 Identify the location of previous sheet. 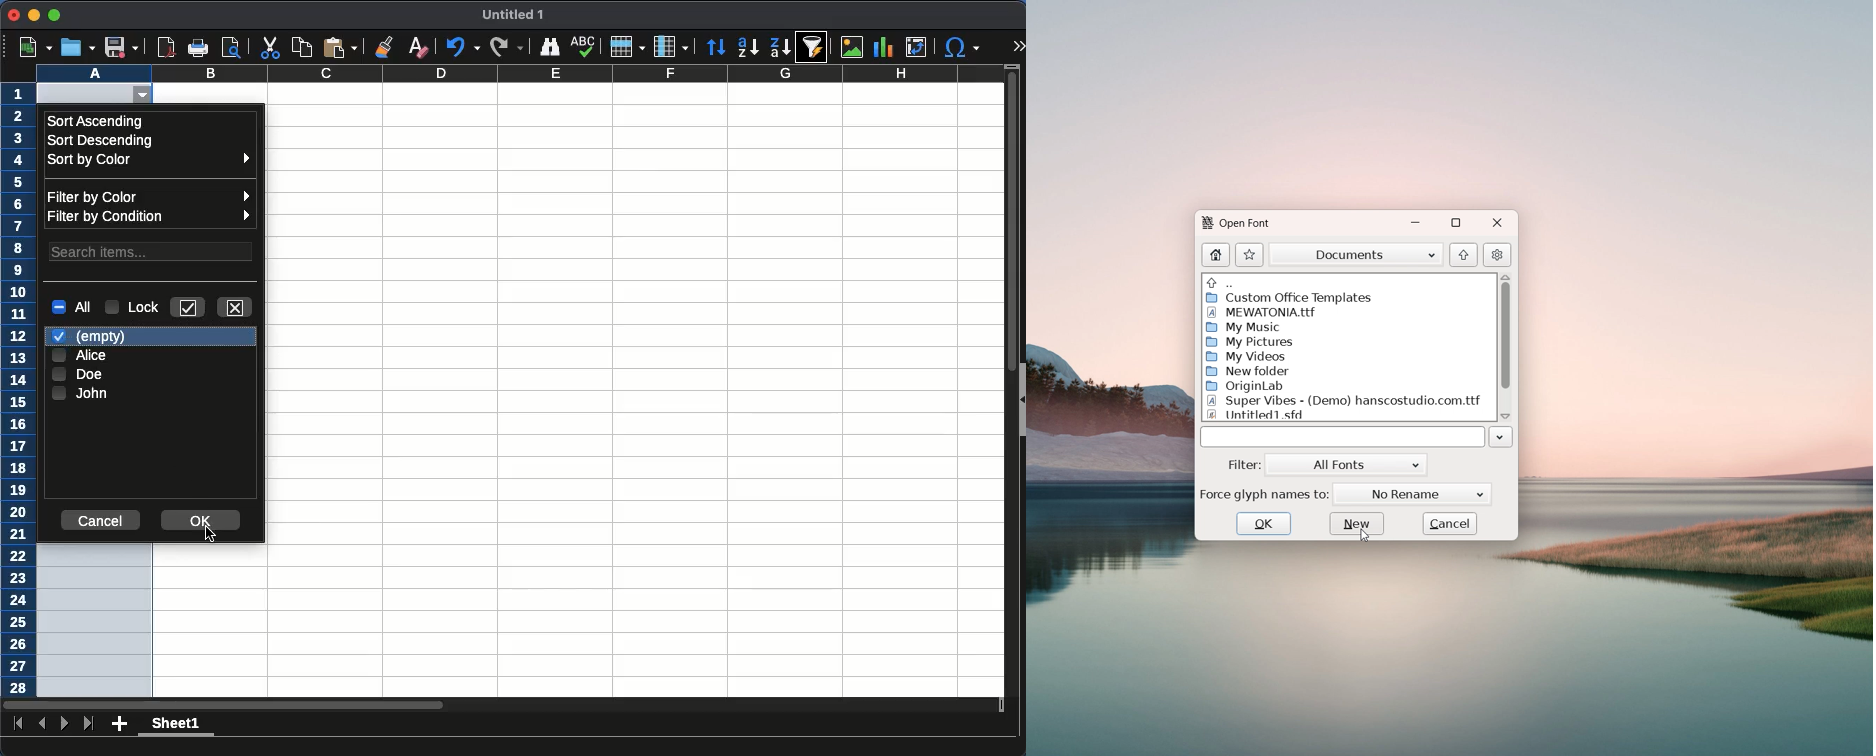
(44, 723).